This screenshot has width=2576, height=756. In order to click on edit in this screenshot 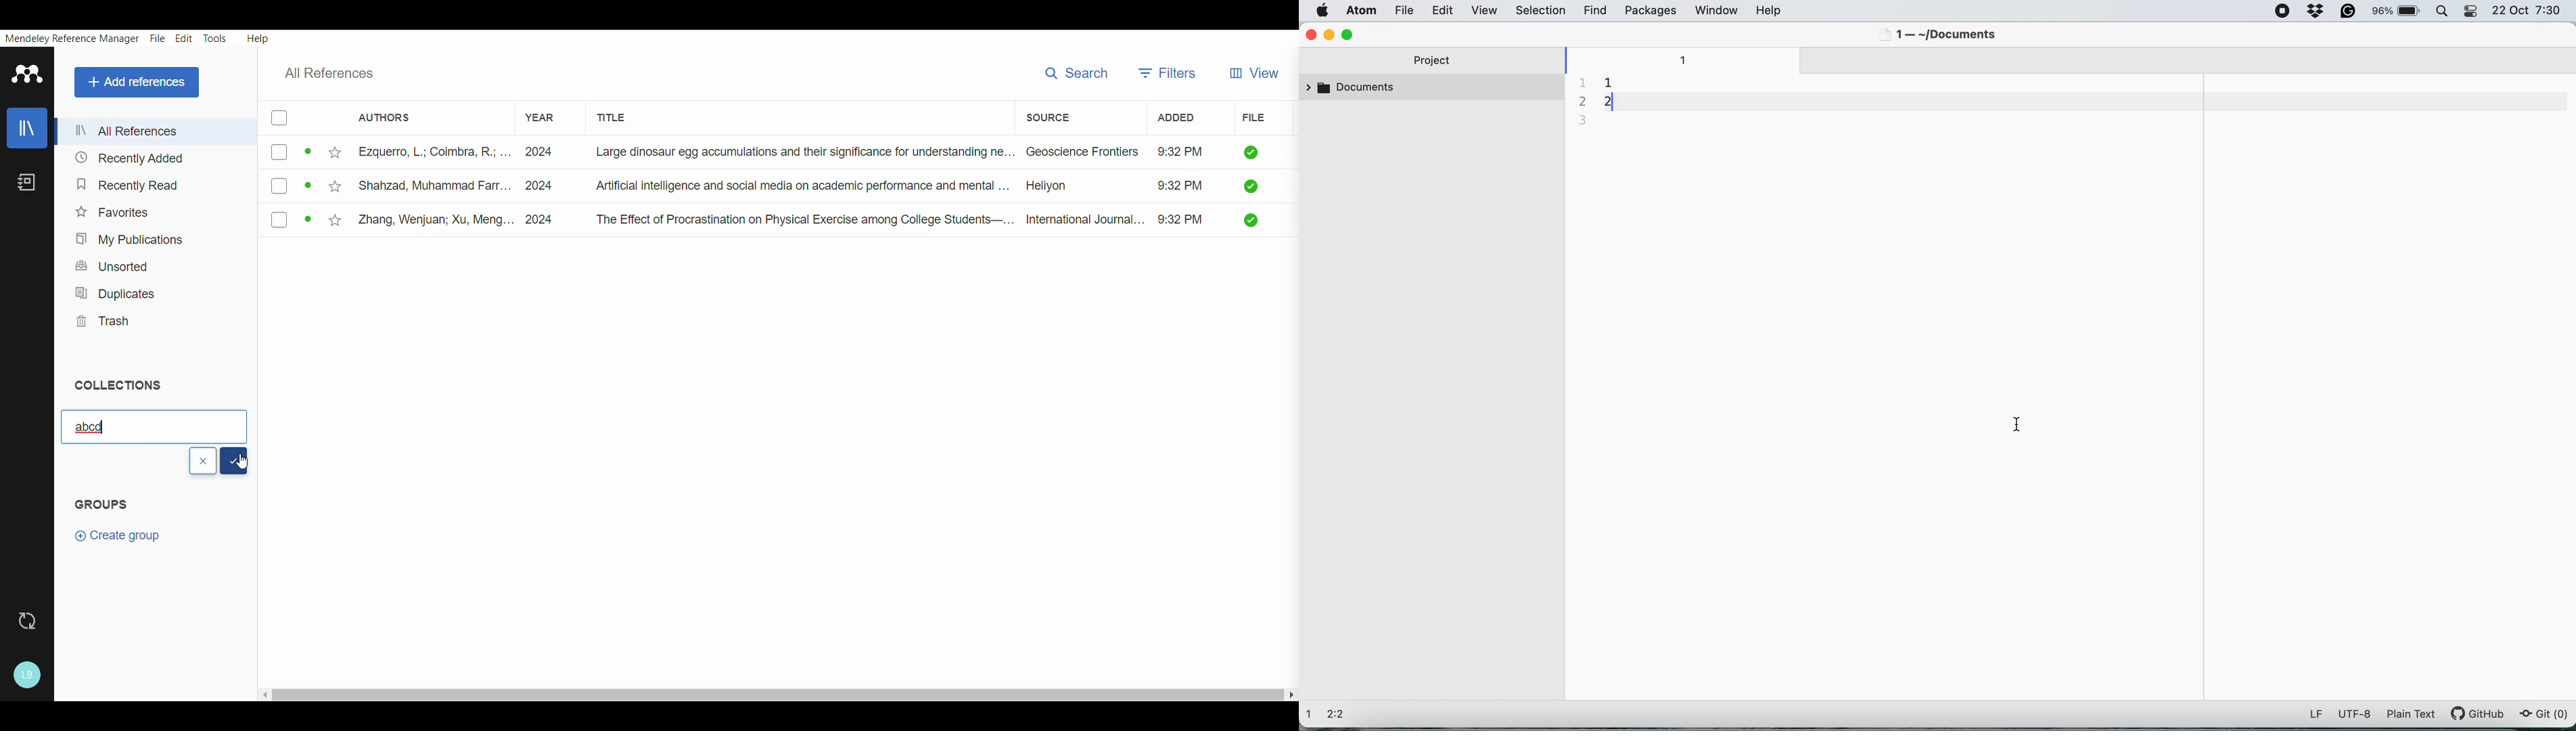, I will do `click(1448, 10)`.